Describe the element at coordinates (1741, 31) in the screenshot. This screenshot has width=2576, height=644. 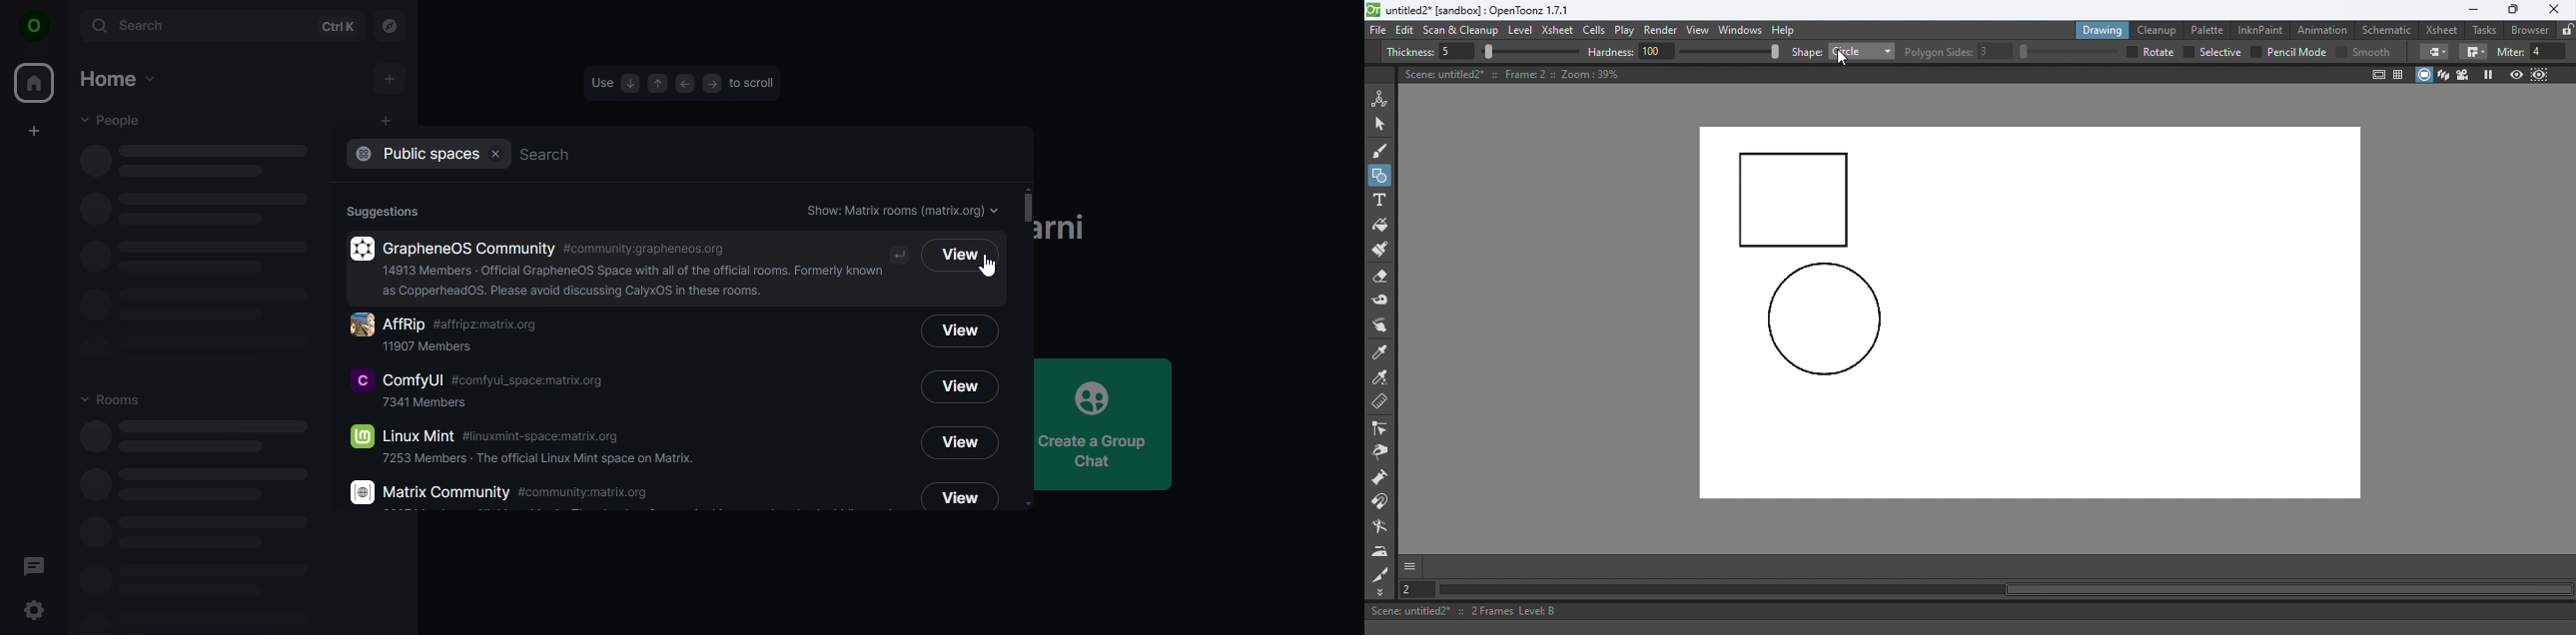
I see `Windows` at that location.